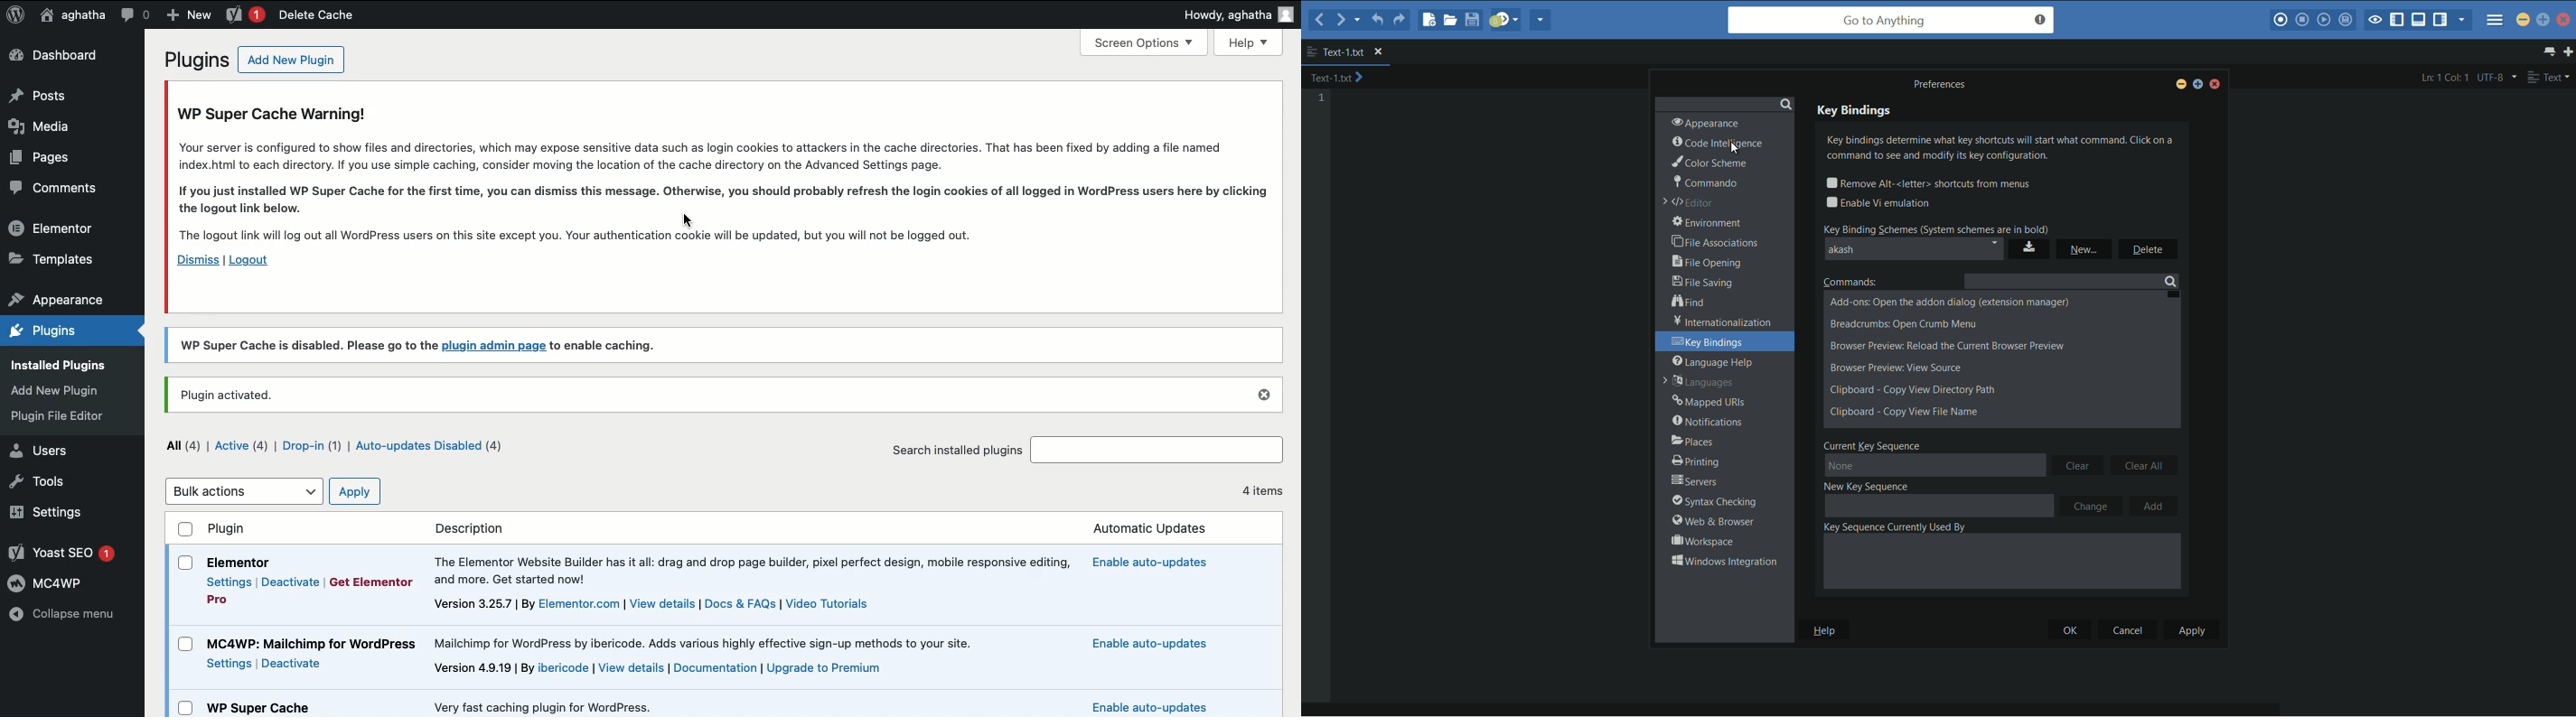 This screenshot has height=728, width=2576. Describe the element at coordinates (1256, 493) in the screenshot. I see `4 items` at that location.